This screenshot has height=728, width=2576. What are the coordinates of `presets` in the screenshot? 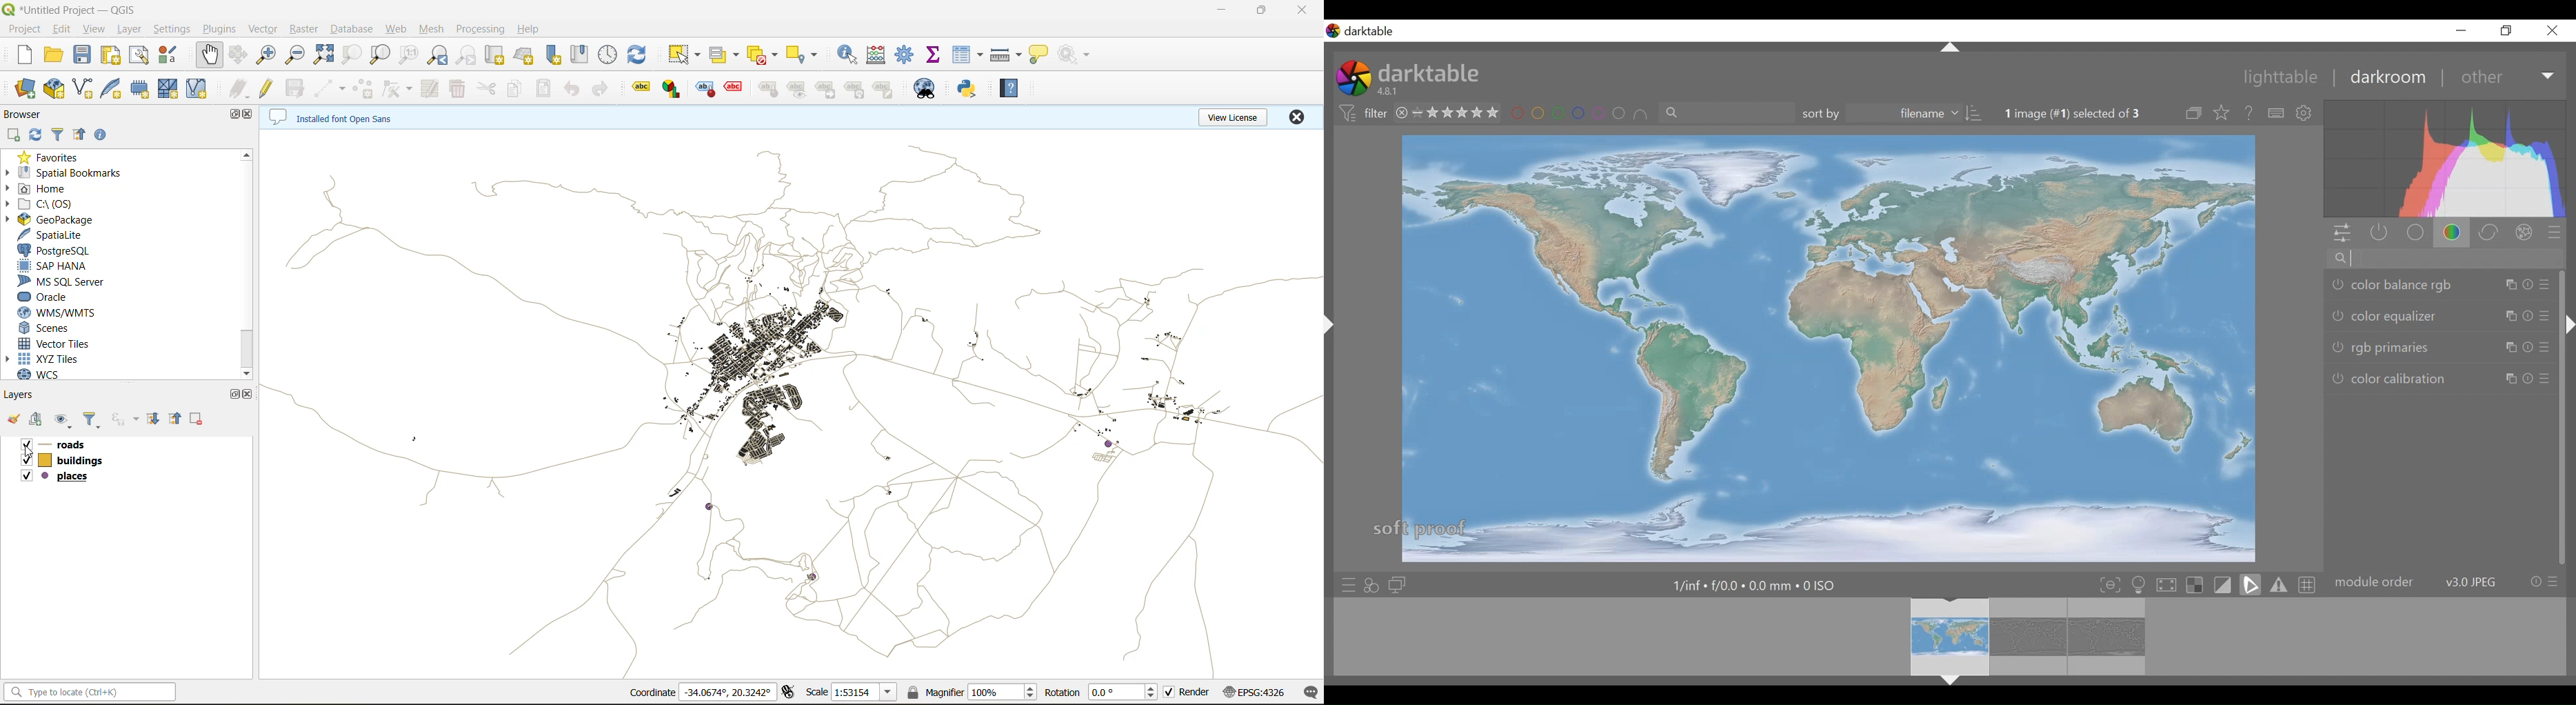 It's located at (2559, 232).